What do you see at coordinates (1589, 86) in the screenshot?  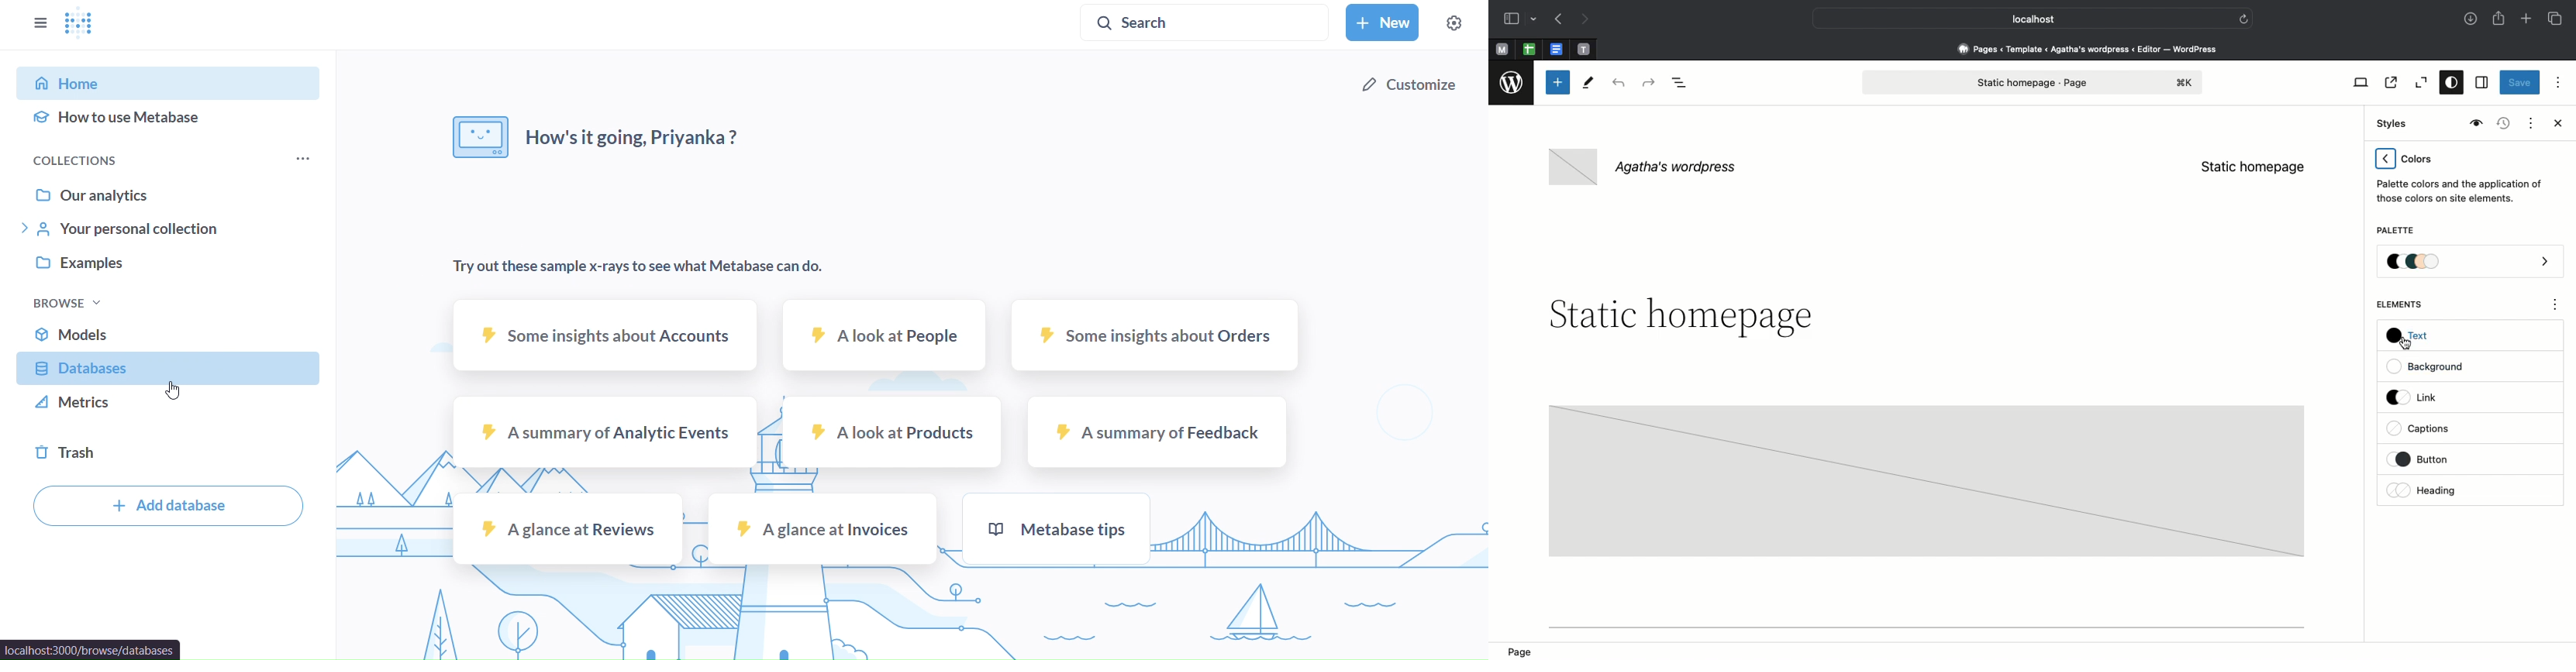 I see `Tools` at bounding box center [1589, 86].